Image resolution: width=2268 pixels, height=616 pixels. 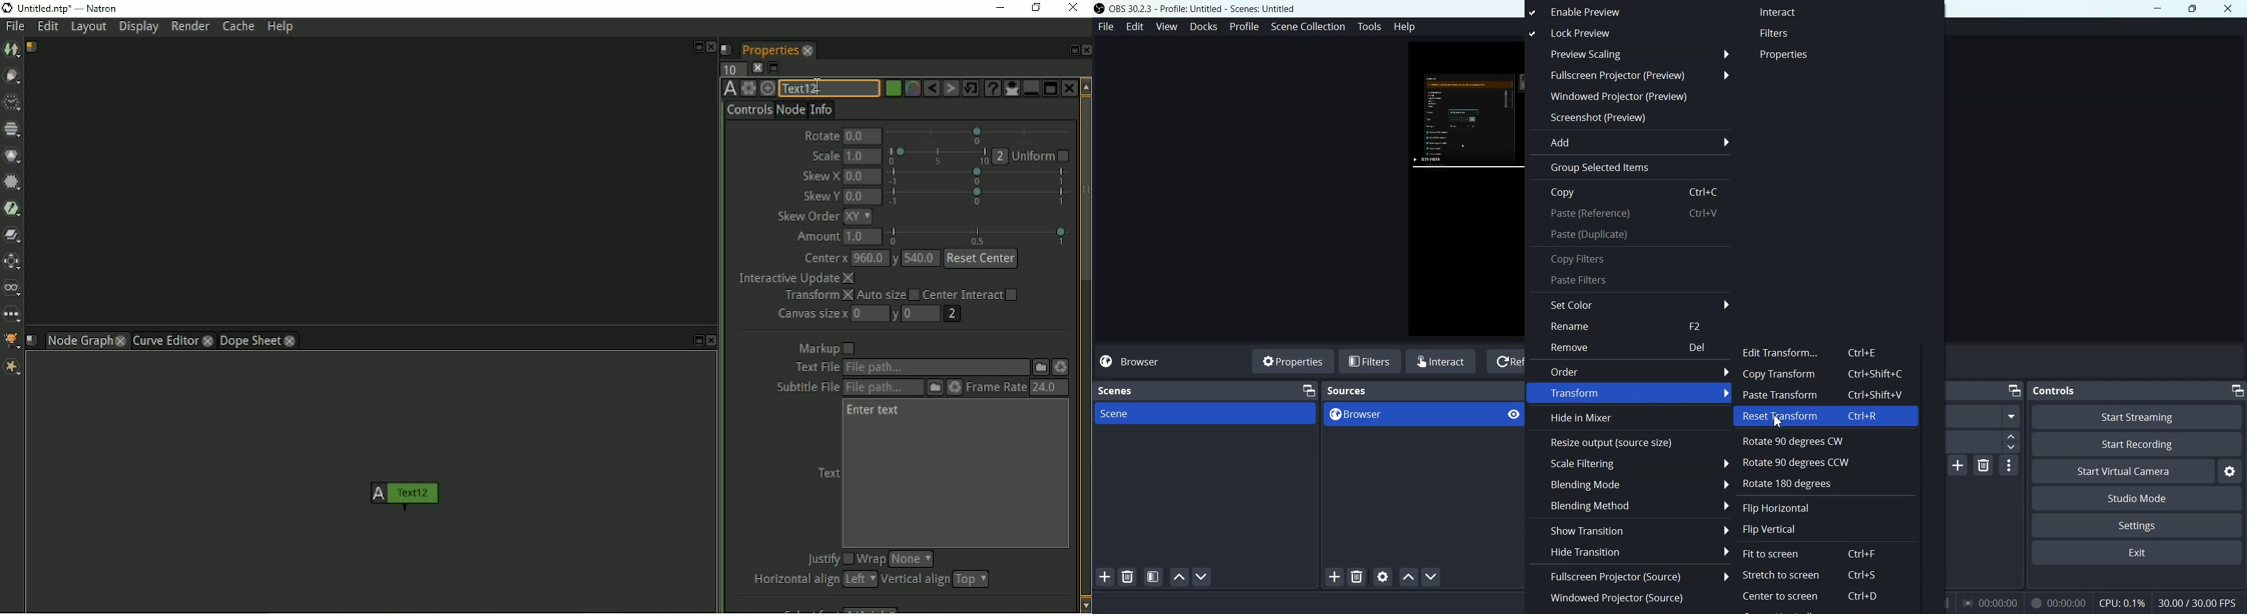 I want to click on Preview Scaling, so click(x=1628, y=54).